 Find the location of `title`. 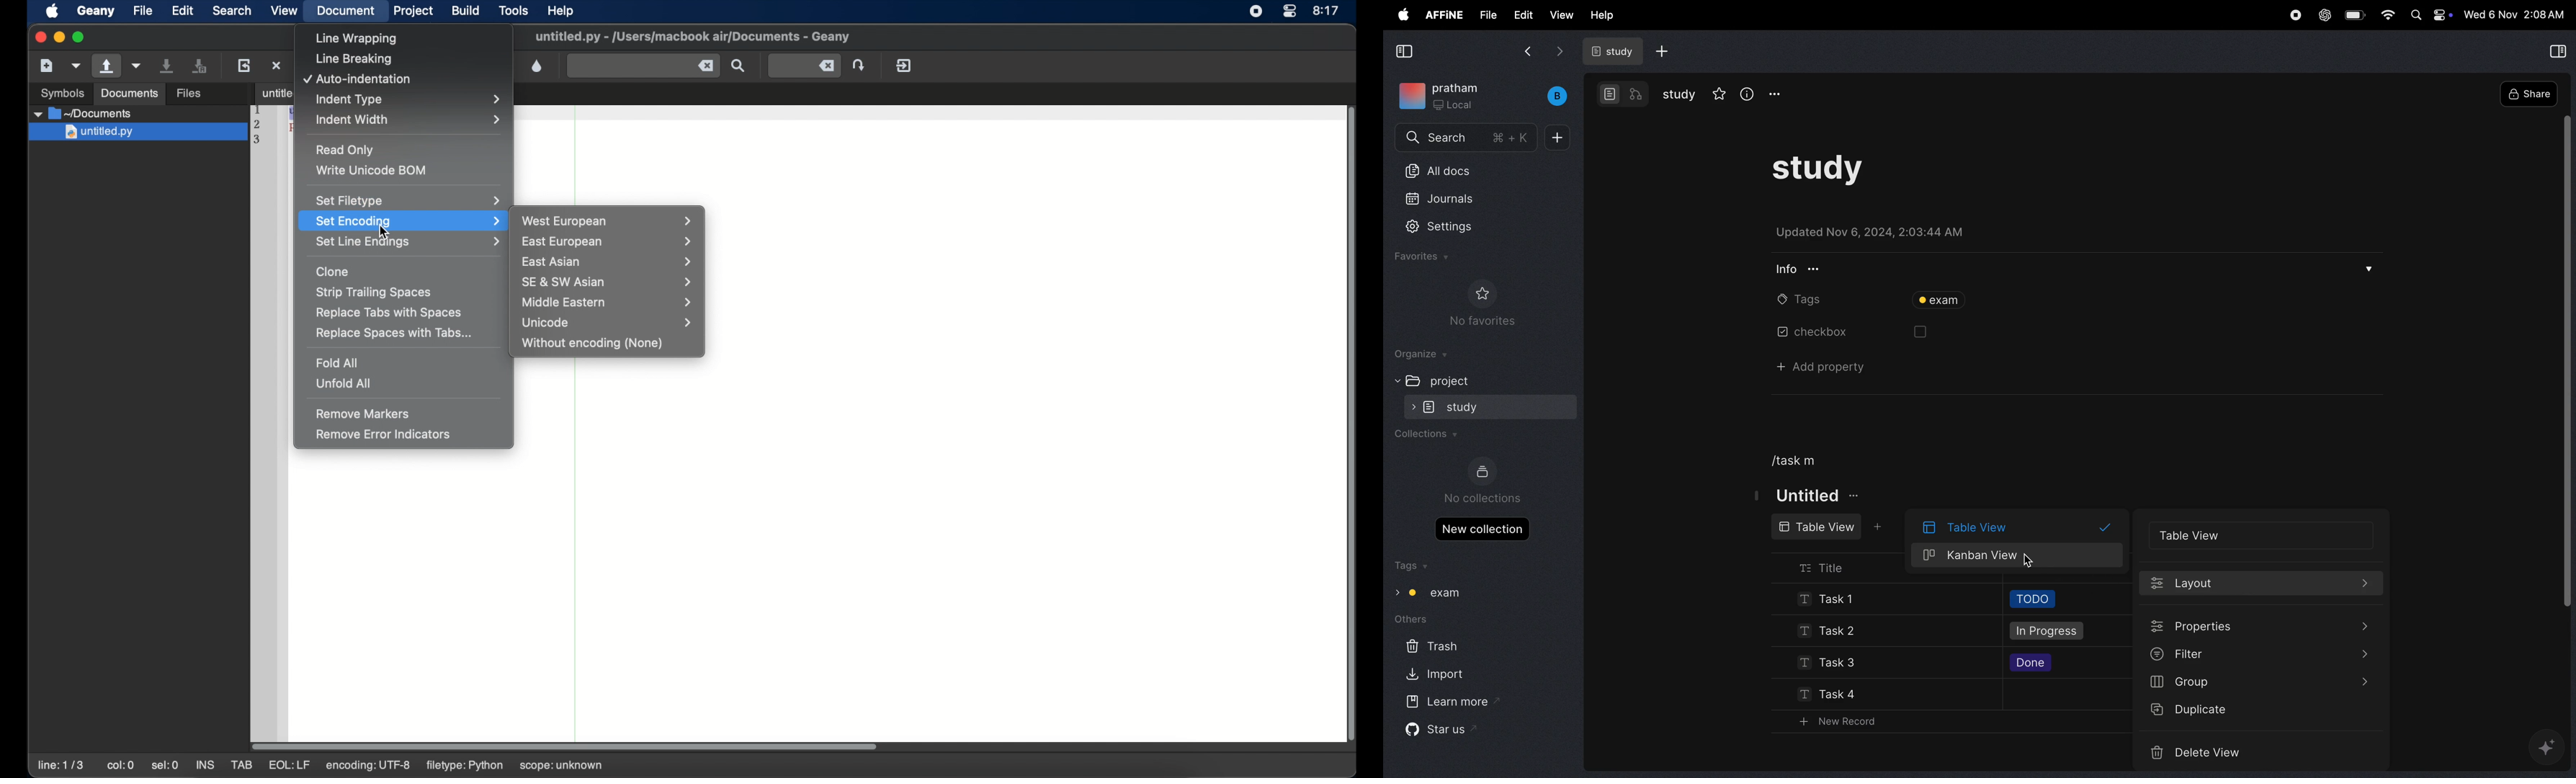

title is located at coordinates (1834, 565).